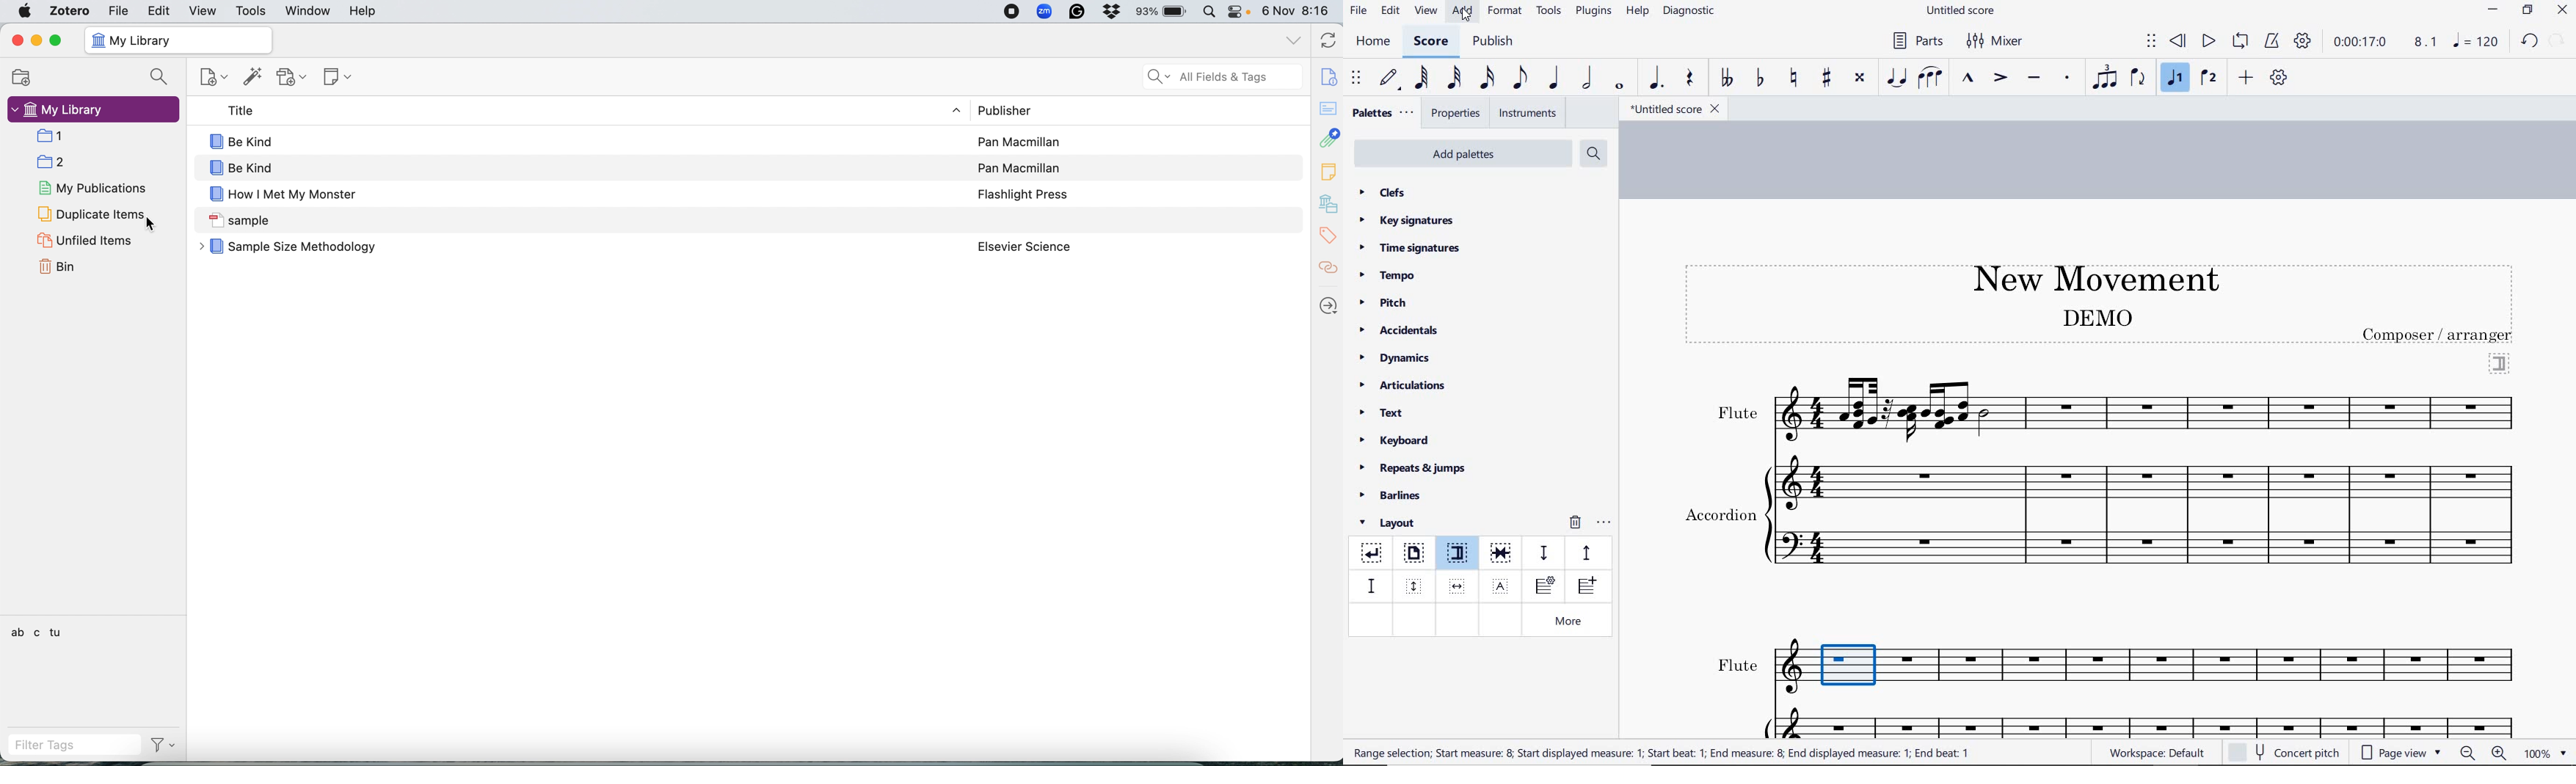 The image size is (2576, 784). I want to click on workspace: default, so click(2155, 752).